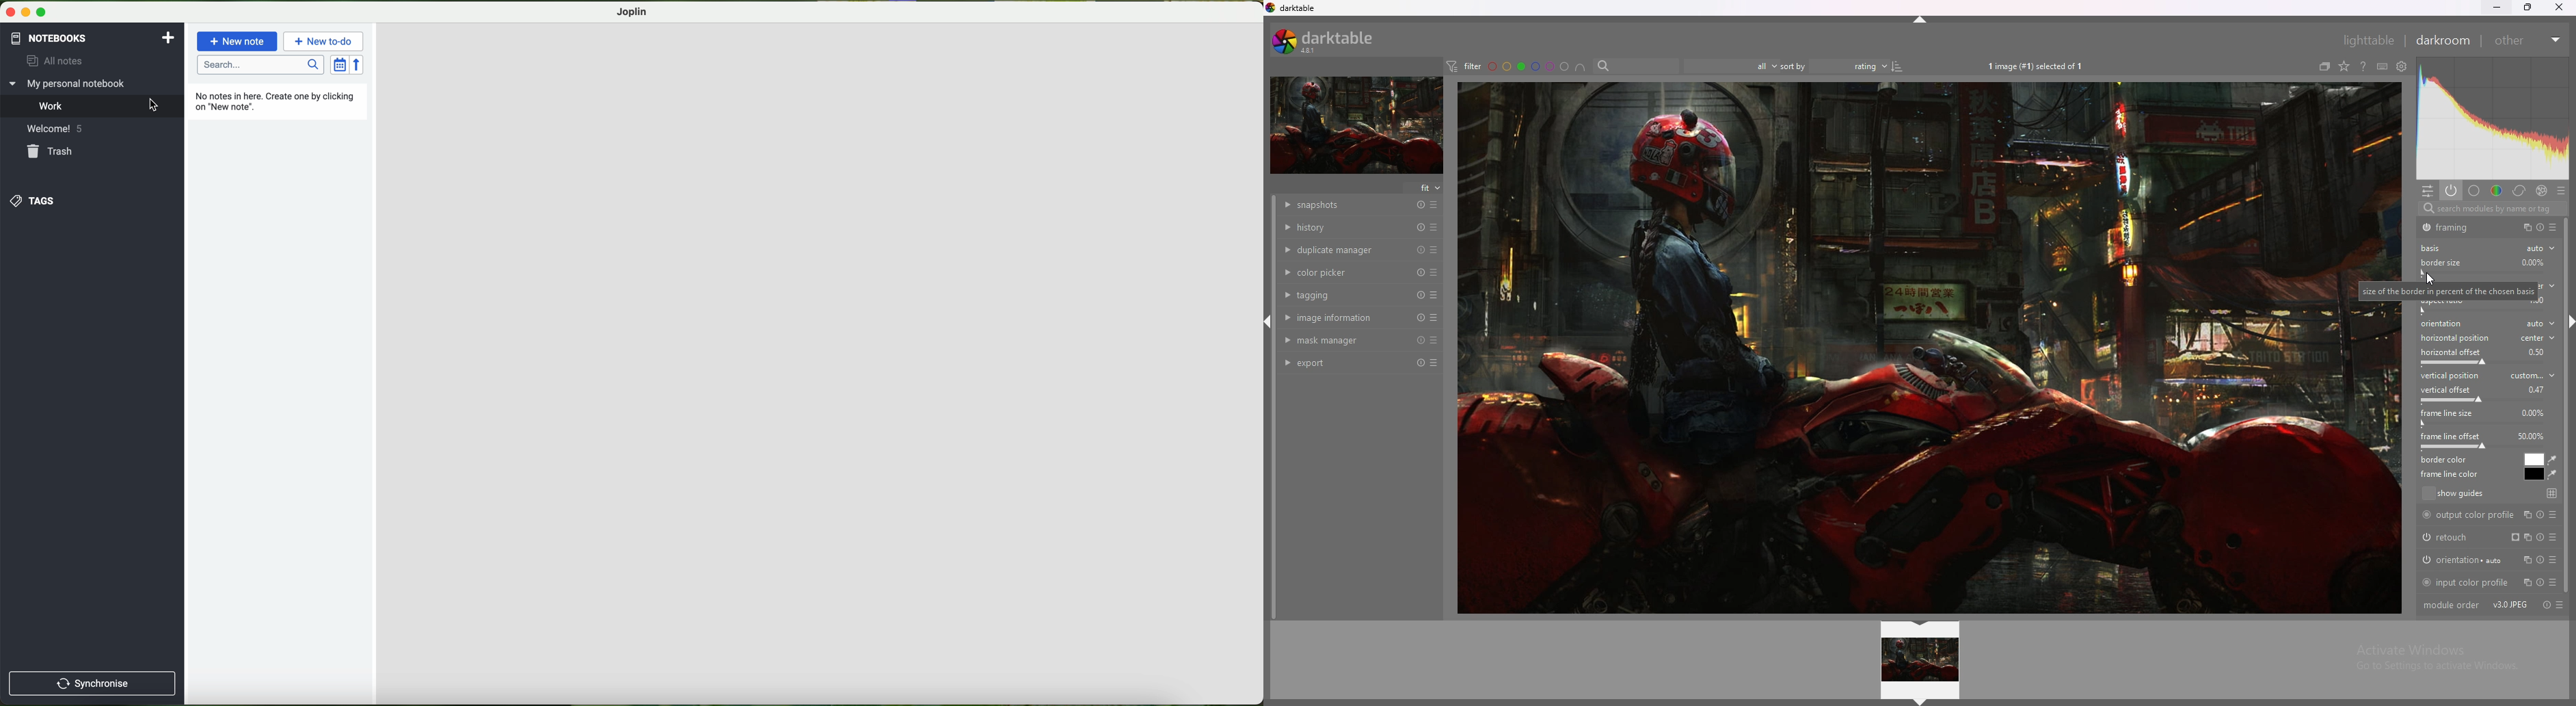  What do you see at coordinates (1635, 65) in the screenshot?
I see `search bar` at bounding box center [1635, 65].